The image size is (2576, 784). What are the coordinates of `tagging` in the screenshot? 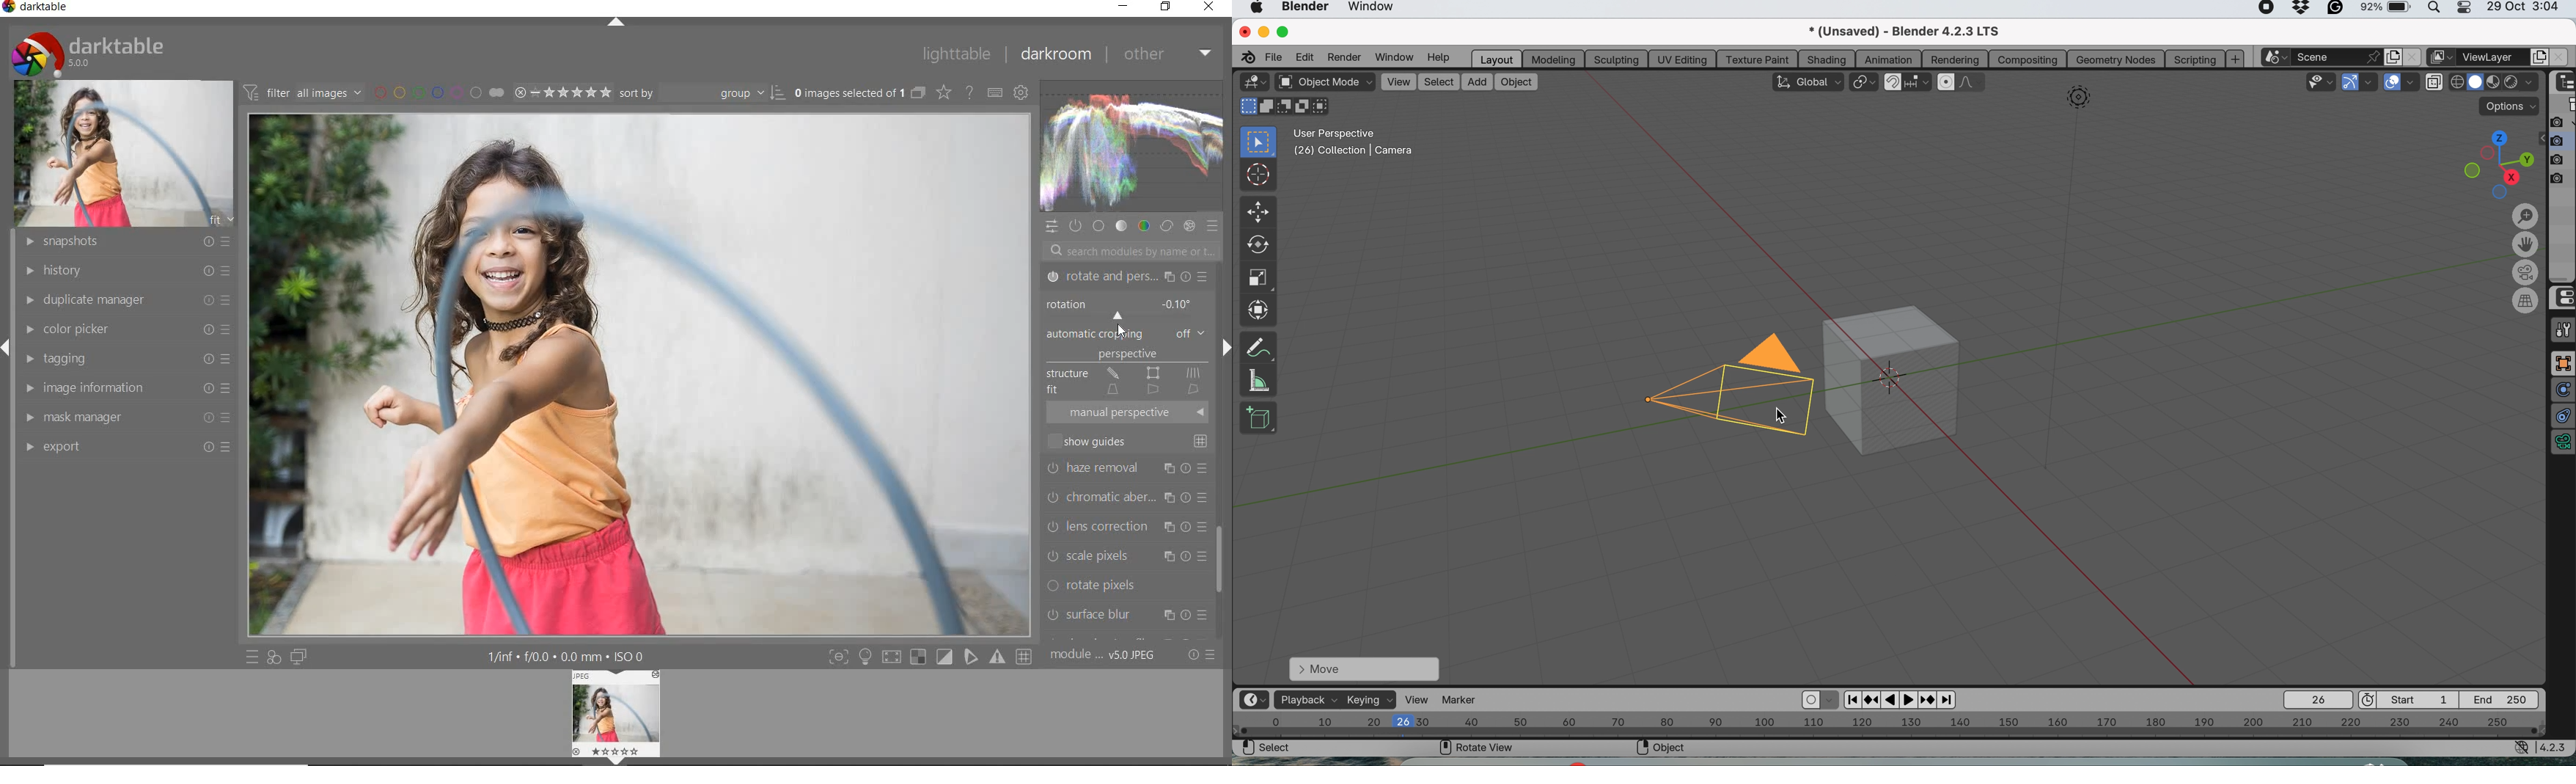 It's located at (127, 358).